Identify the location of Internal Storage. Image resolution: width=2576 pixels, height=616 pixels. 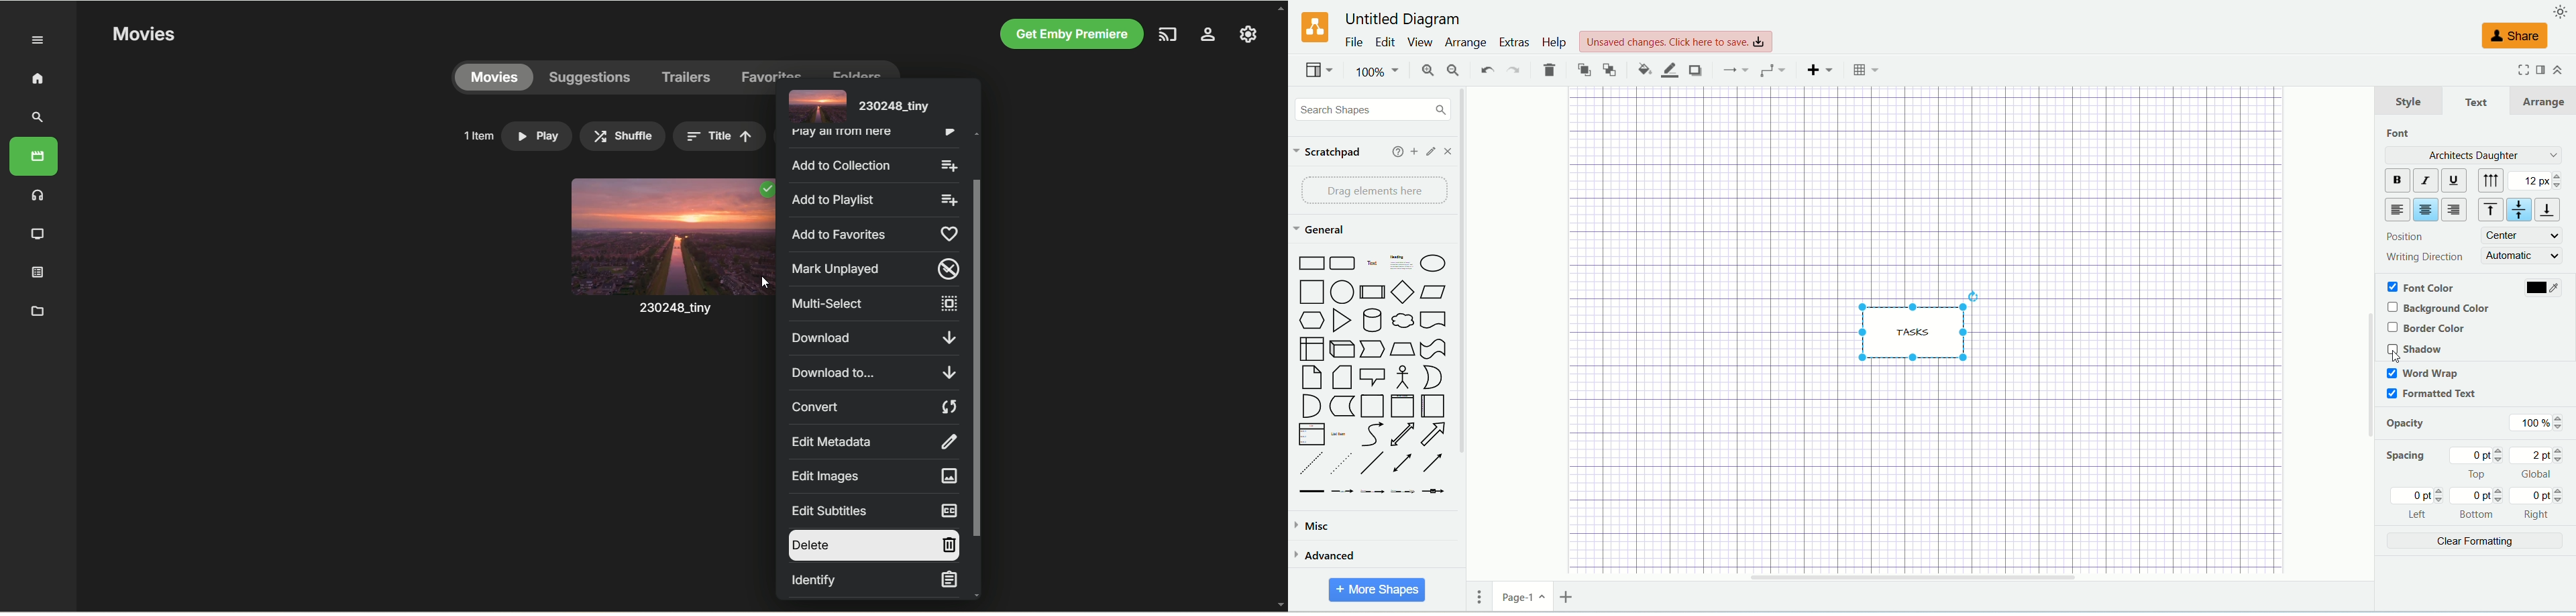
(1311, 348).